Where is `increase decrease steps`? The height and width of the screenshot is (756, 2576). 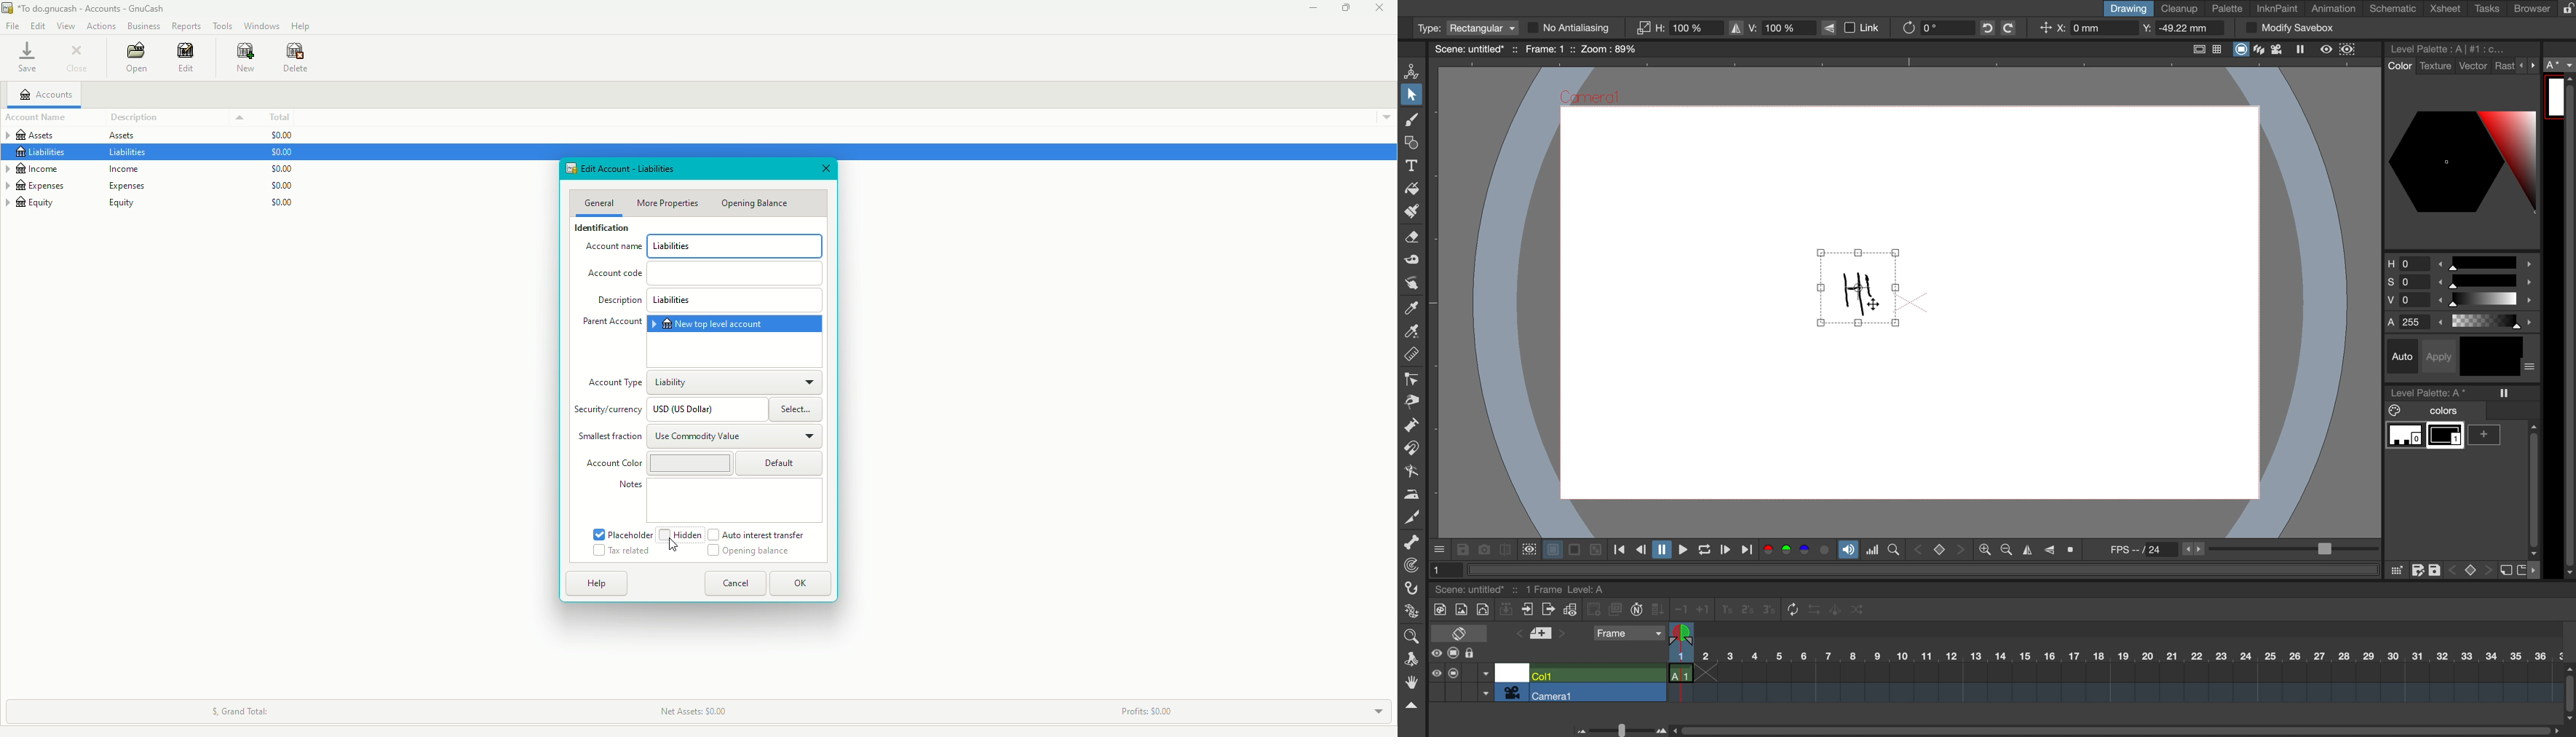
increase decrease steps is located at coordinates (1689, 610).